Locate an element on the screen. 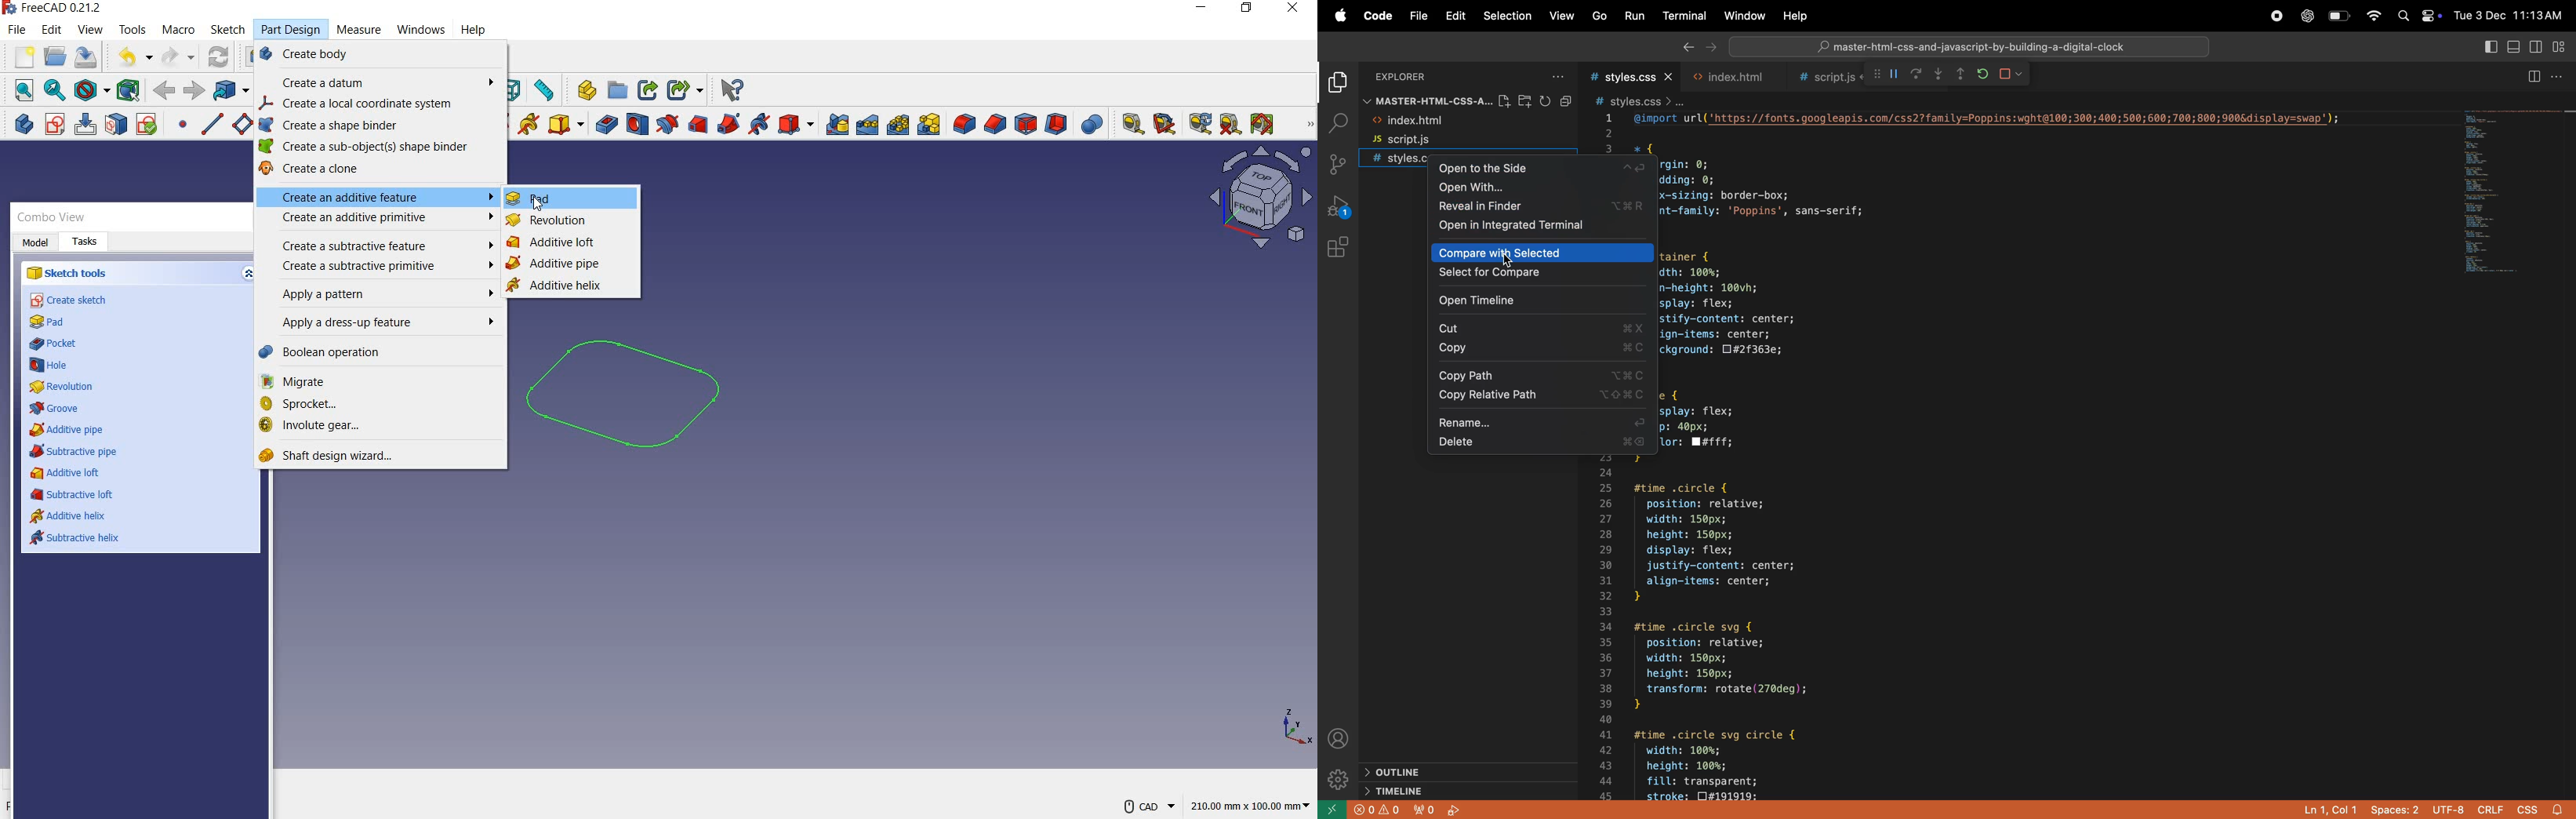  create an additive primitive is located at coordinates (380, 219).